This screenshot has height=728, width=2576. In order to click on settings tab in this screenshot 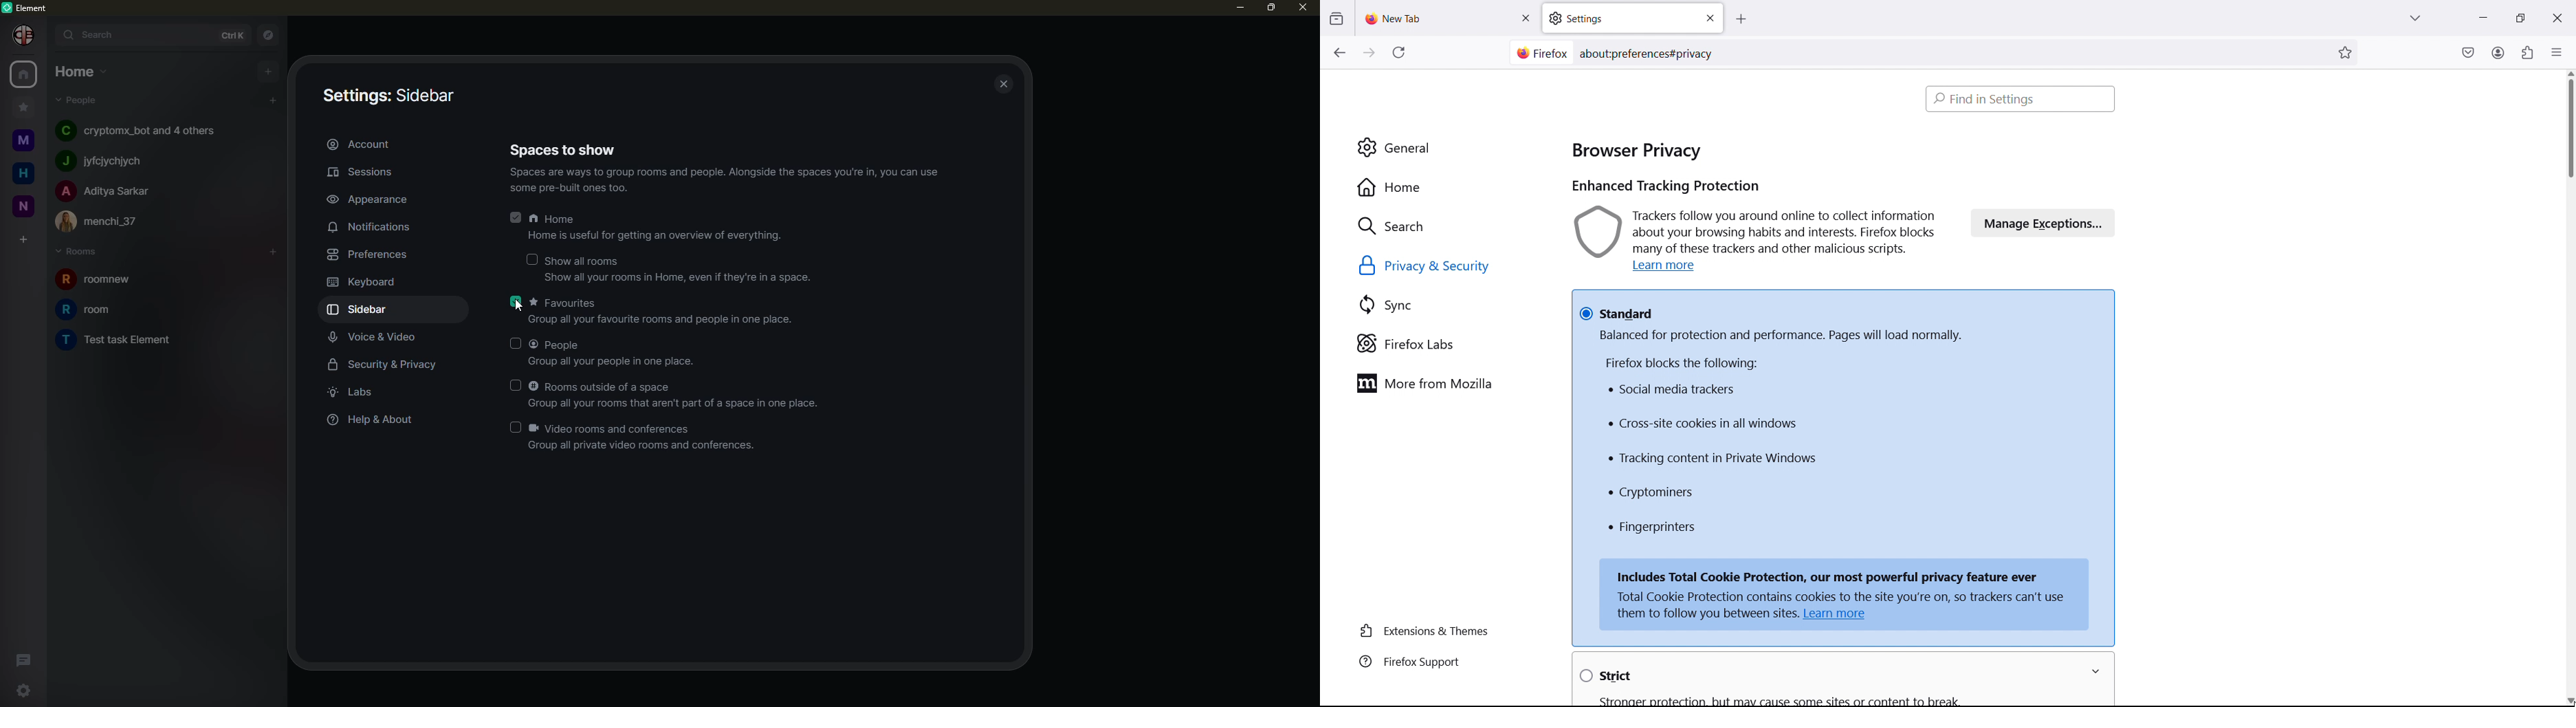, I will do `click(1633, 18)`.